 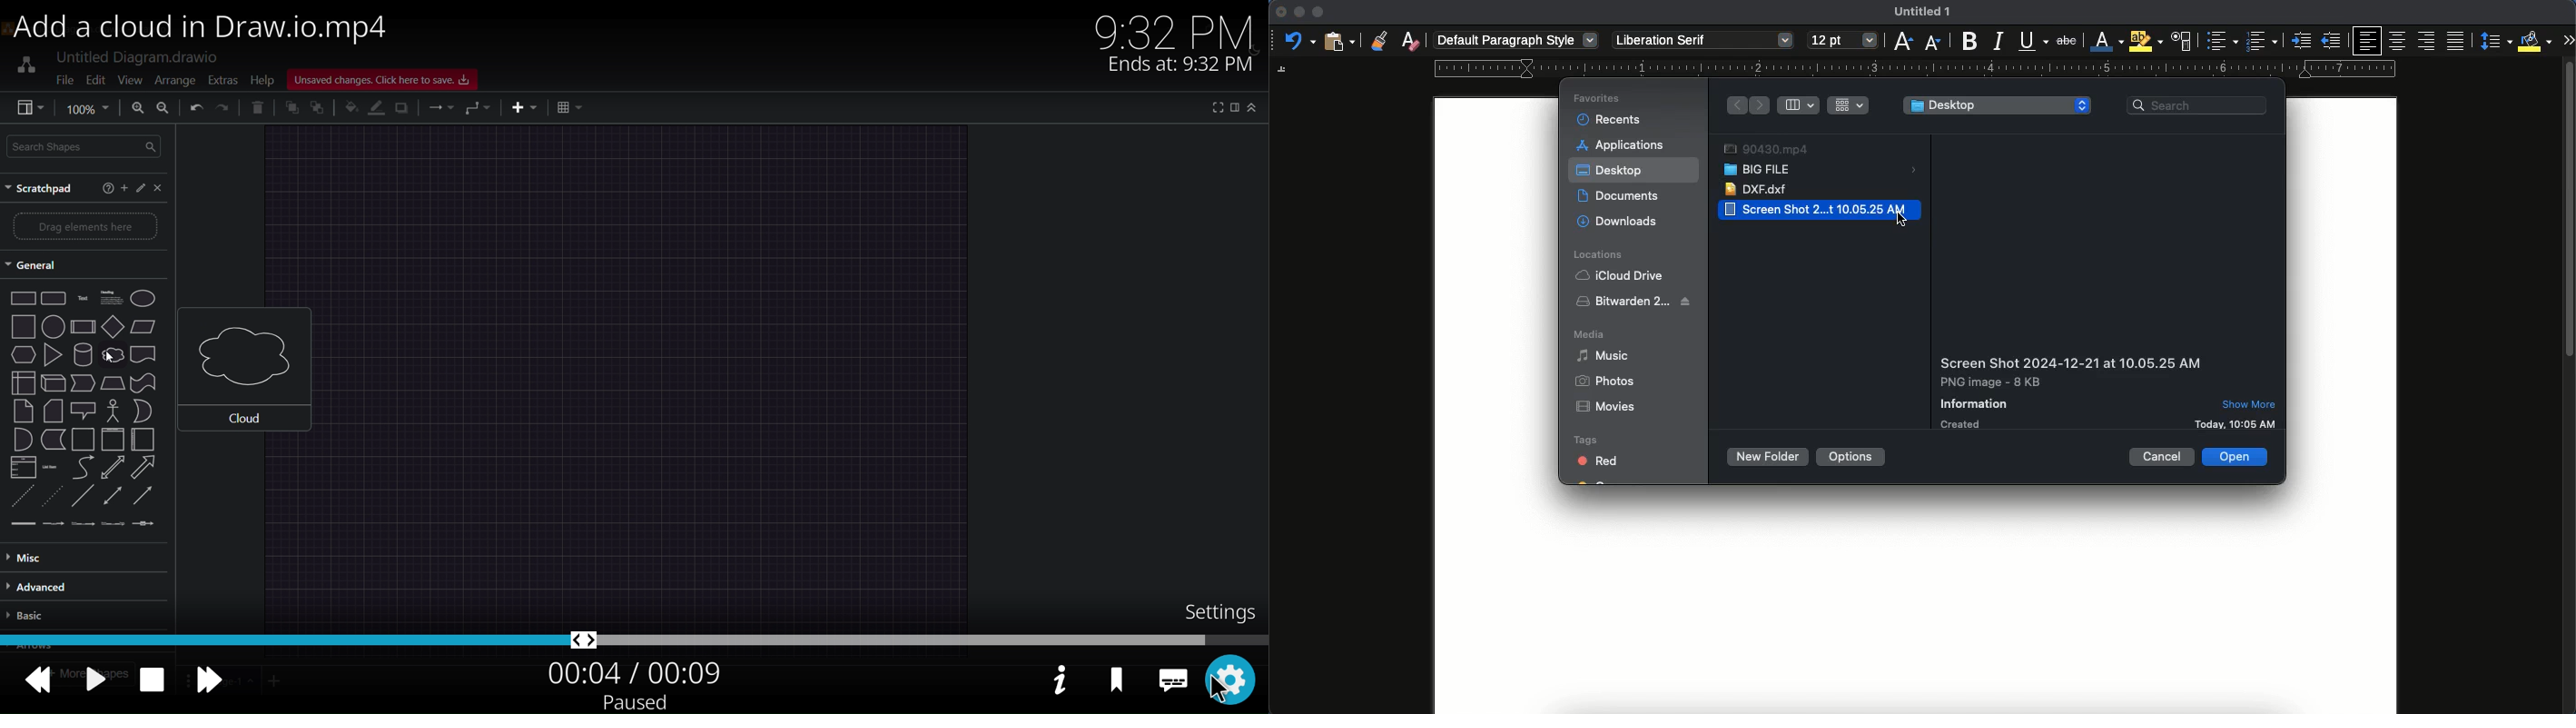 I want to click on number bullet, so click(x=2261, y=42).